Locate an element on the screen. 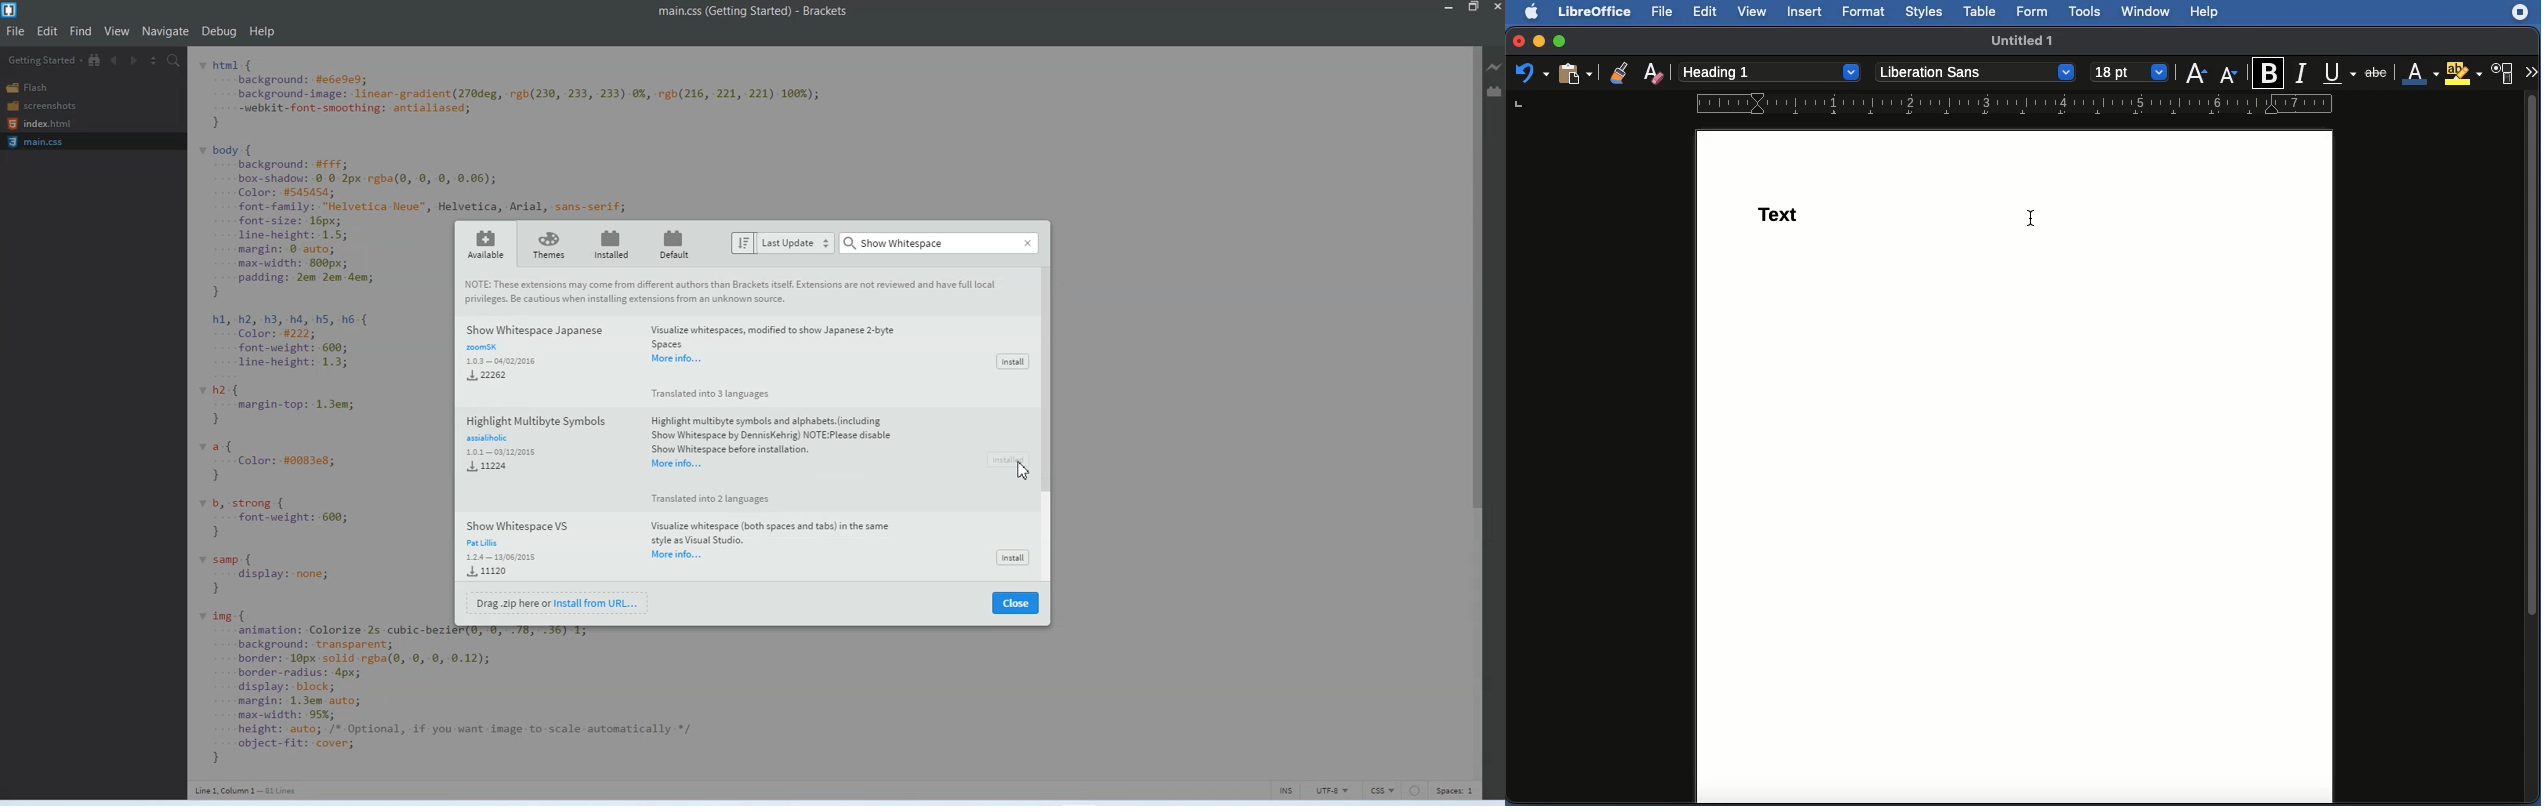 Image resolution: width=2548 pixels, height=812 pixels. Install from URL is located at coordinates (561, 602).